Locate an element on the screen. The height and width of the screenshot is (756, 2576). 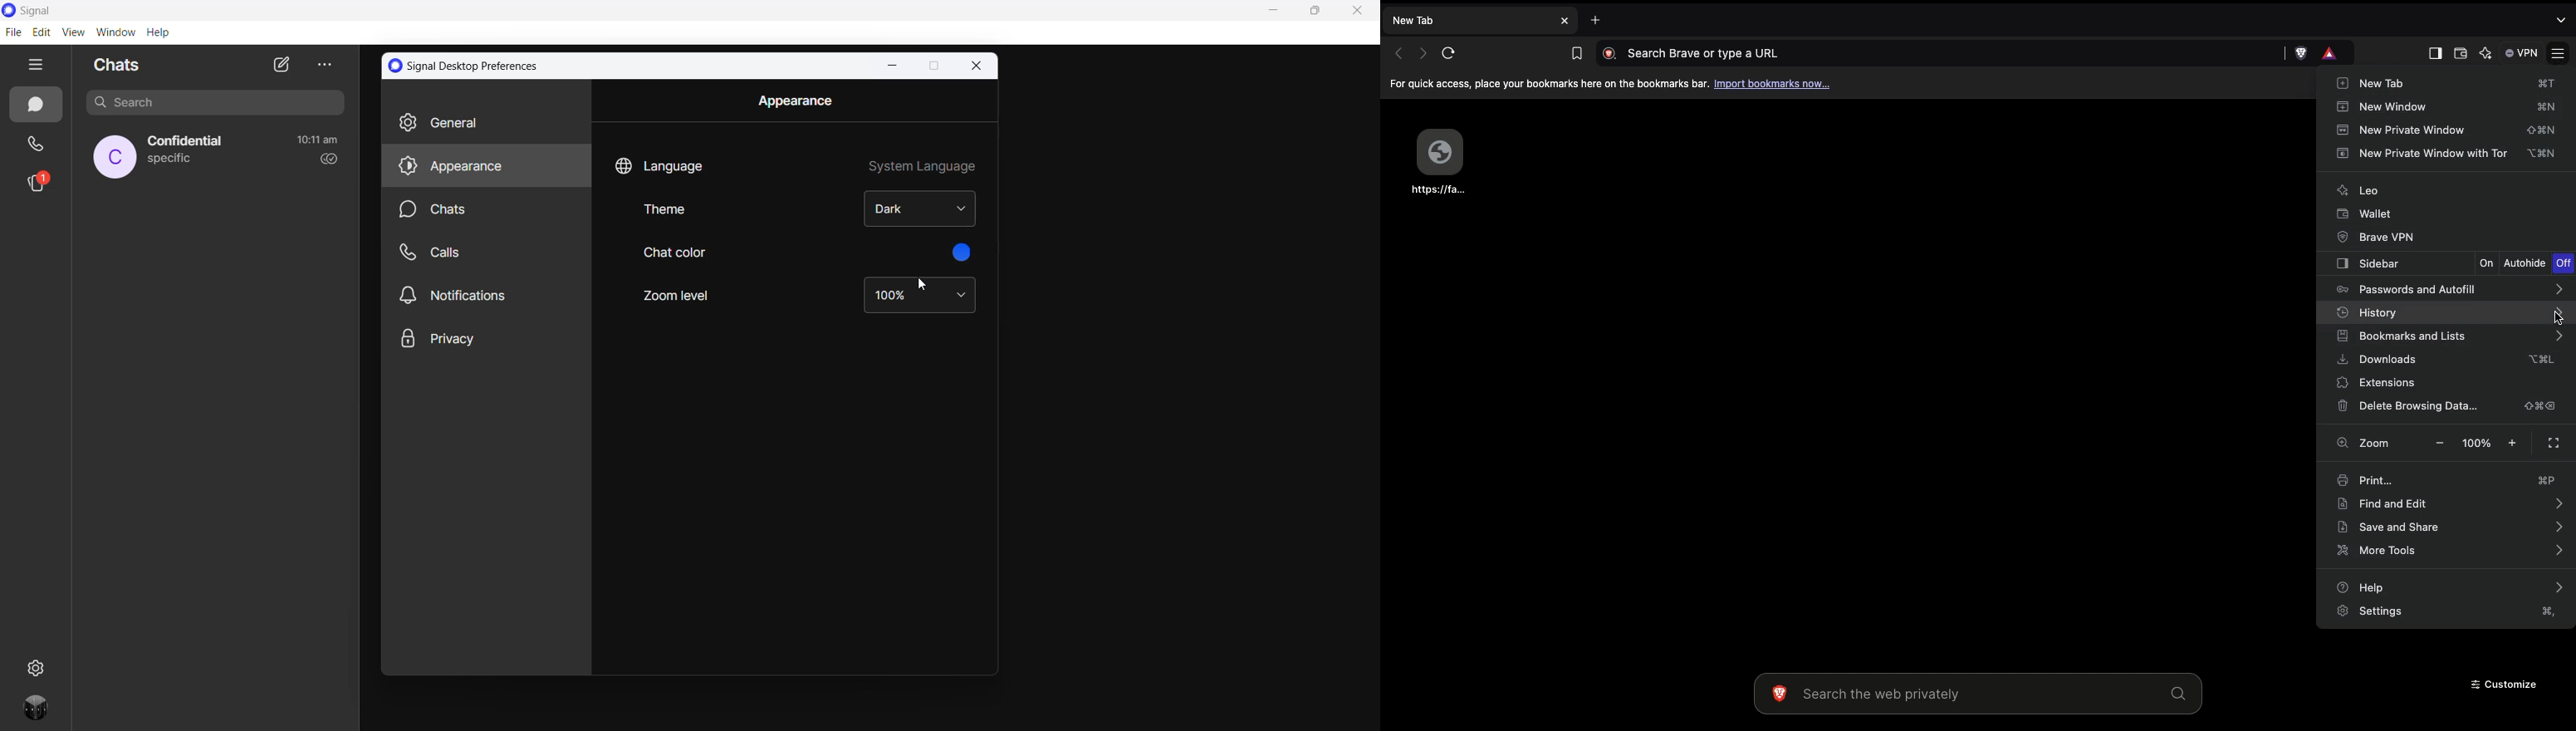
hide tabs is located at coordinates (37, 65).